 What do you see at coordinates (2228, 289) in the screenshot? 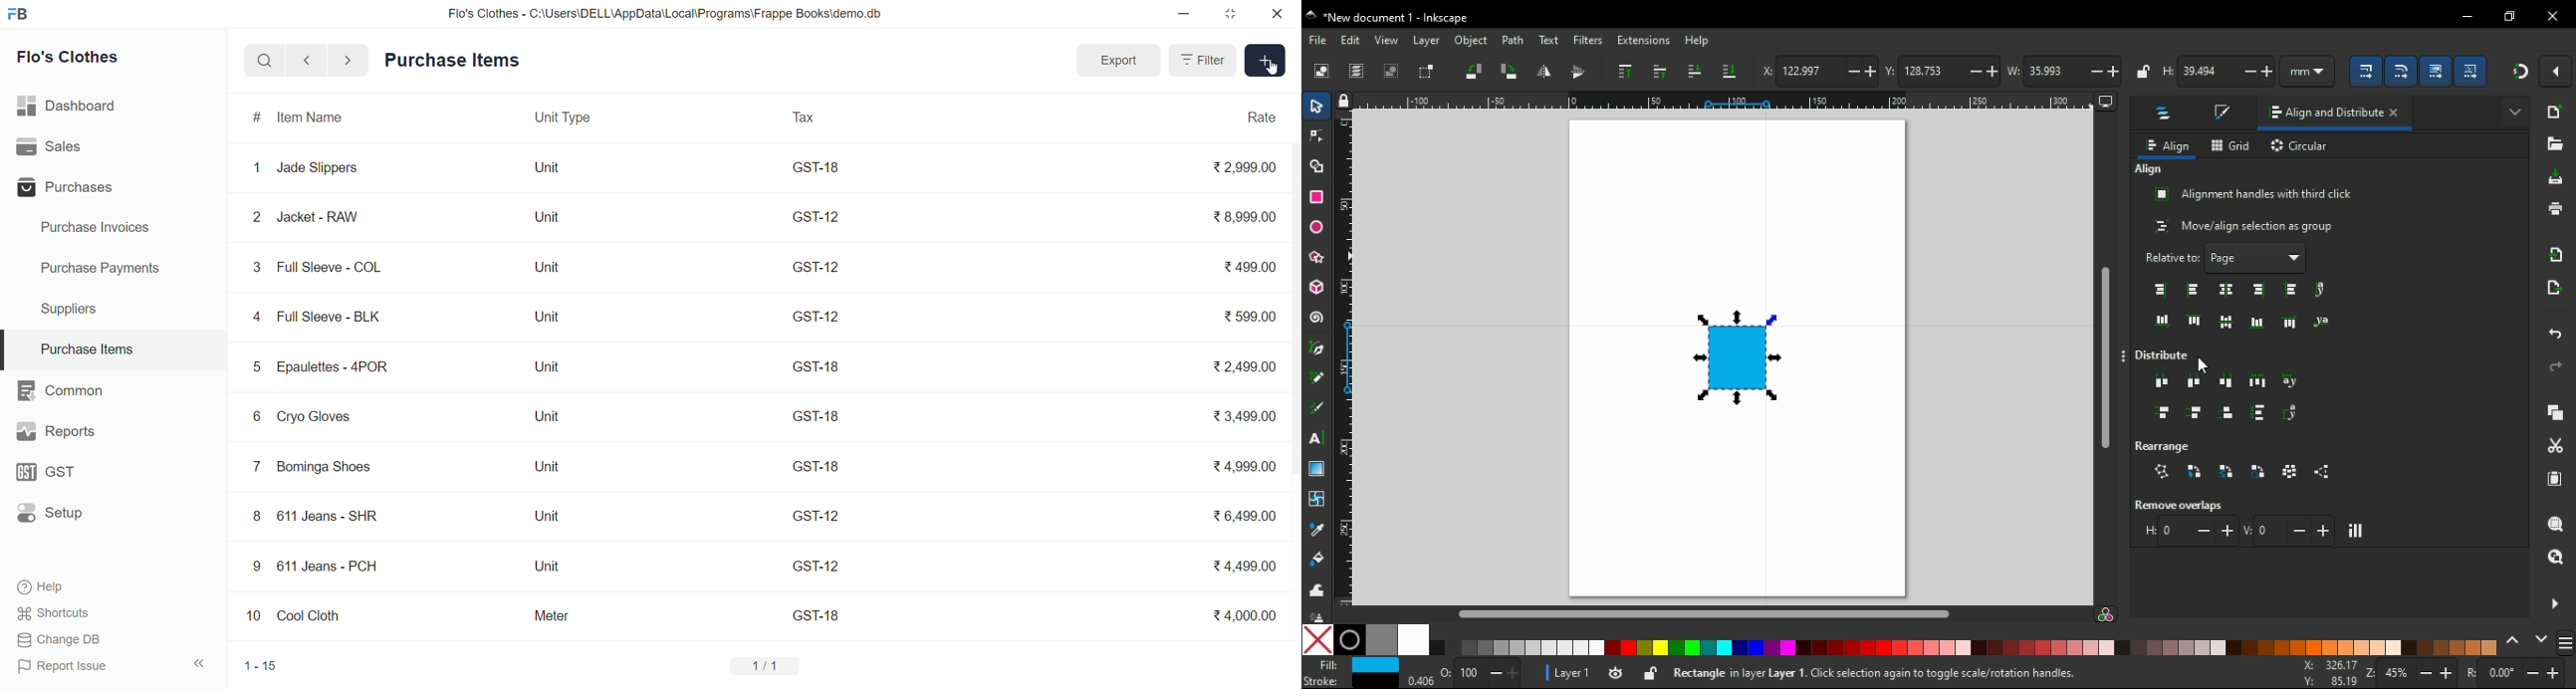
I see `center on vertical axis` at bounding box center [2228, 289].